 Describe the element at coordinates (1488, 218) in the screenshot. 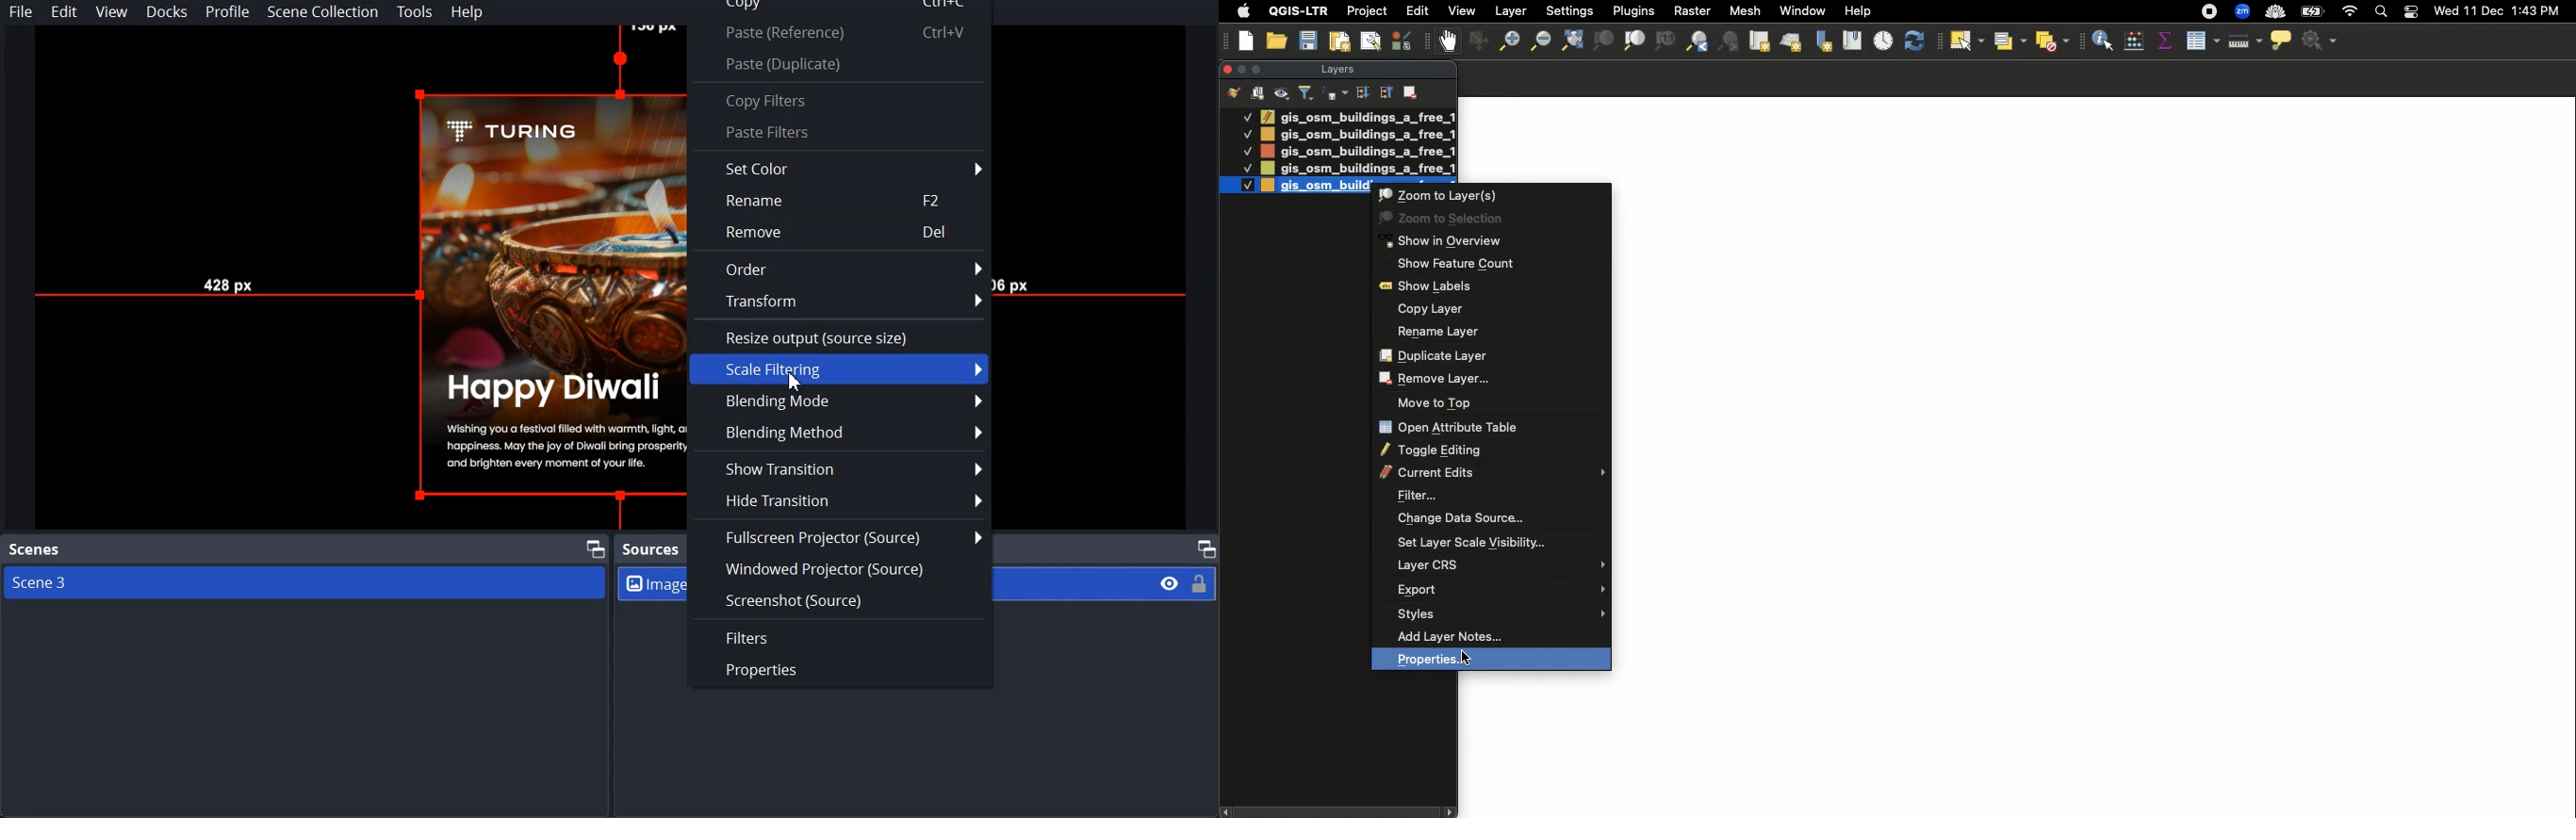

I see `Zoom in selection` at that location.